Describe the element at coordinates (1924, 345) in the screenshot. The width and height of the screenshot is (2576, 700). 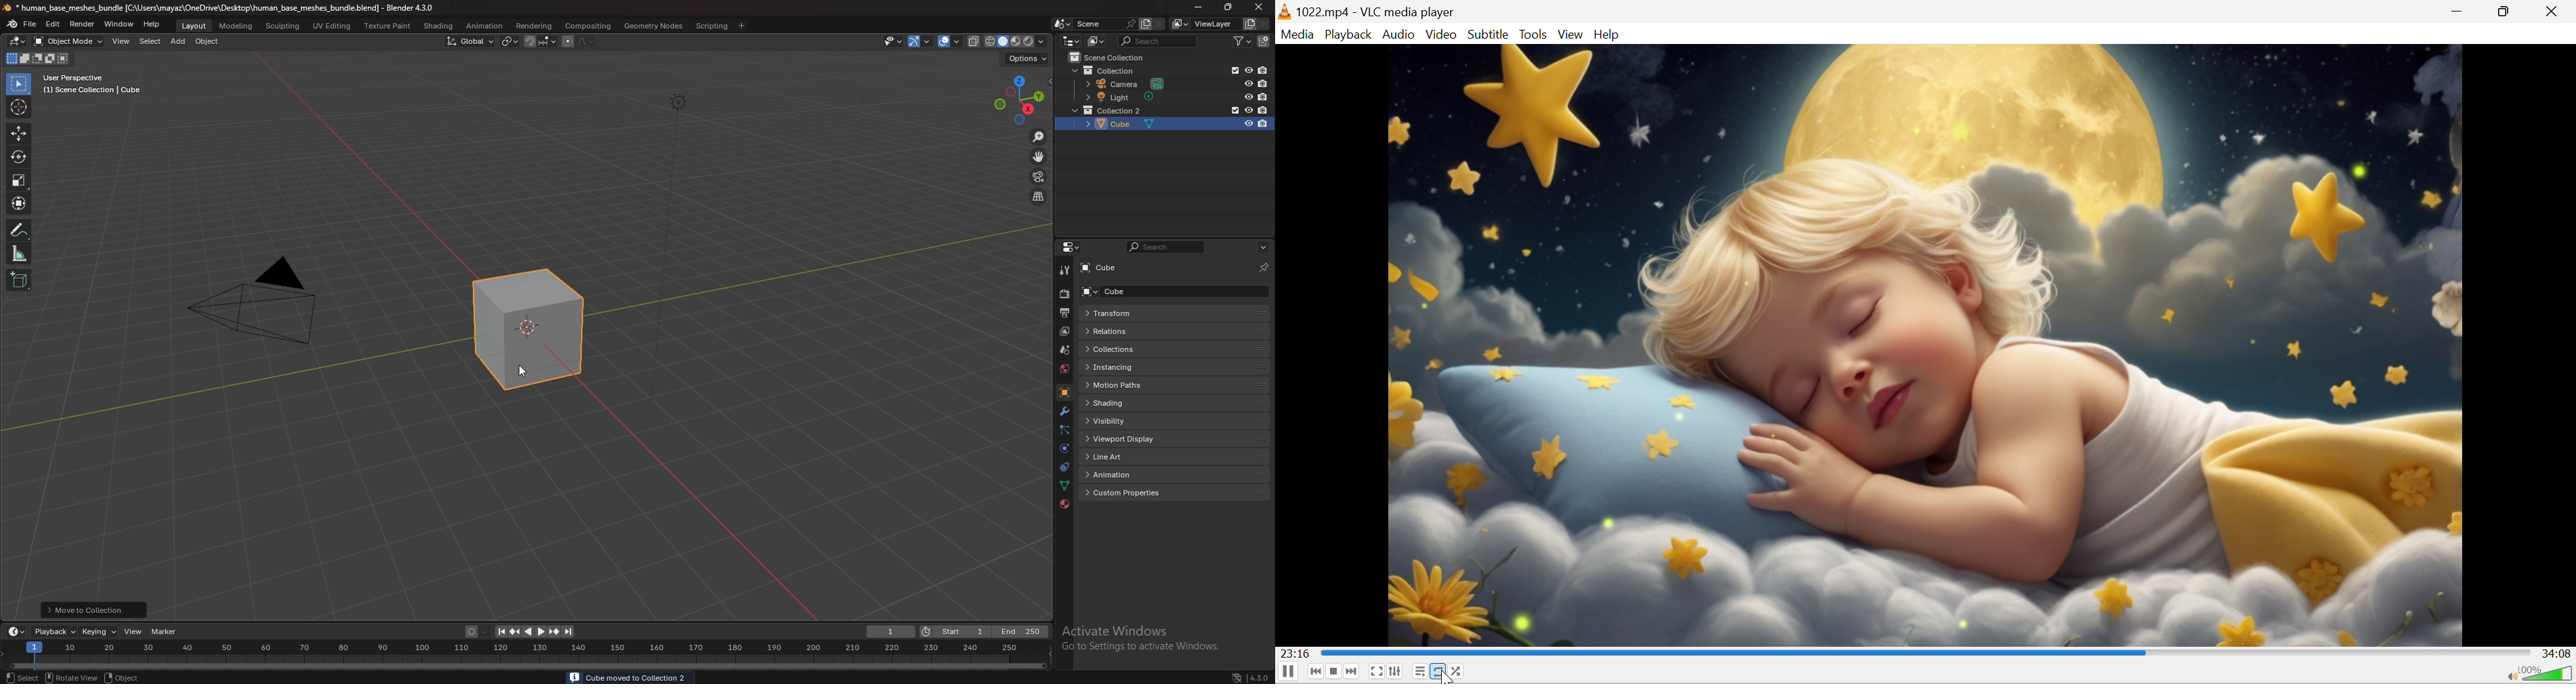
I see `wallpaper` at that location.